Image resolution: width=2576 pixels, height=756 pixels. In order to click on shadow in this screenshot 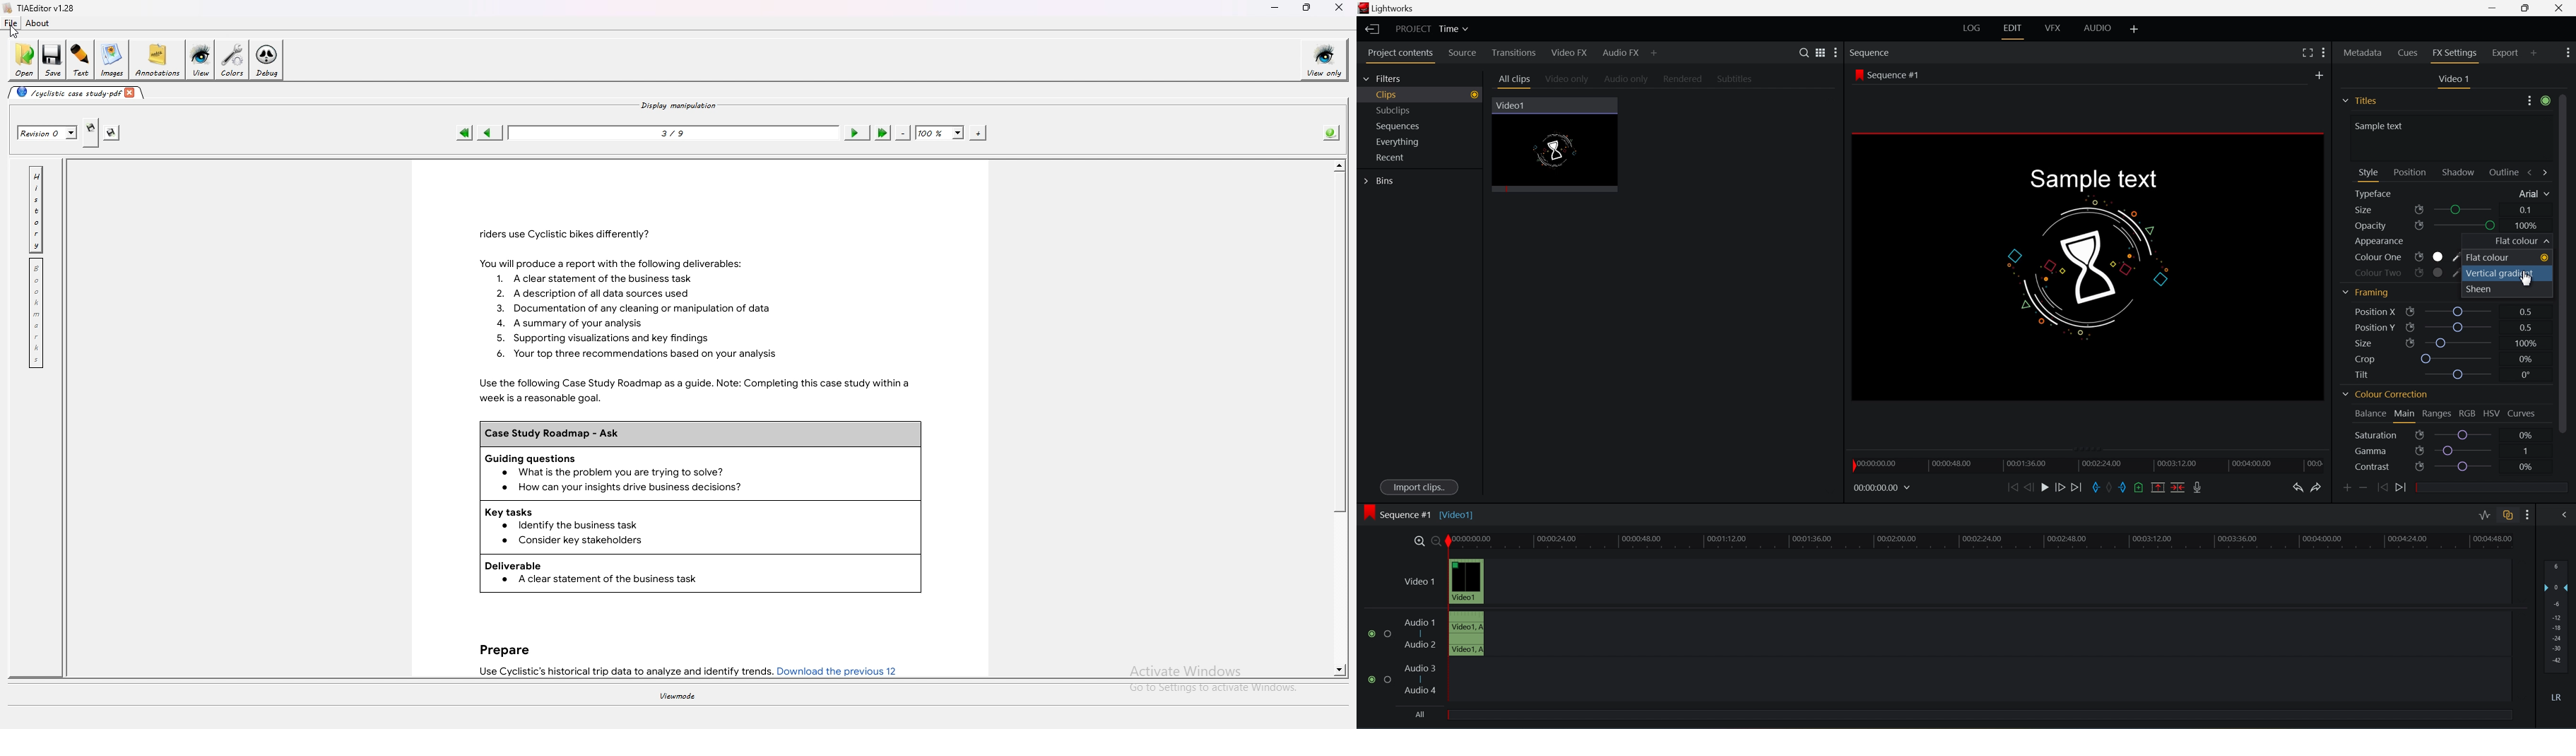, I will do `click(2462, 172)`.